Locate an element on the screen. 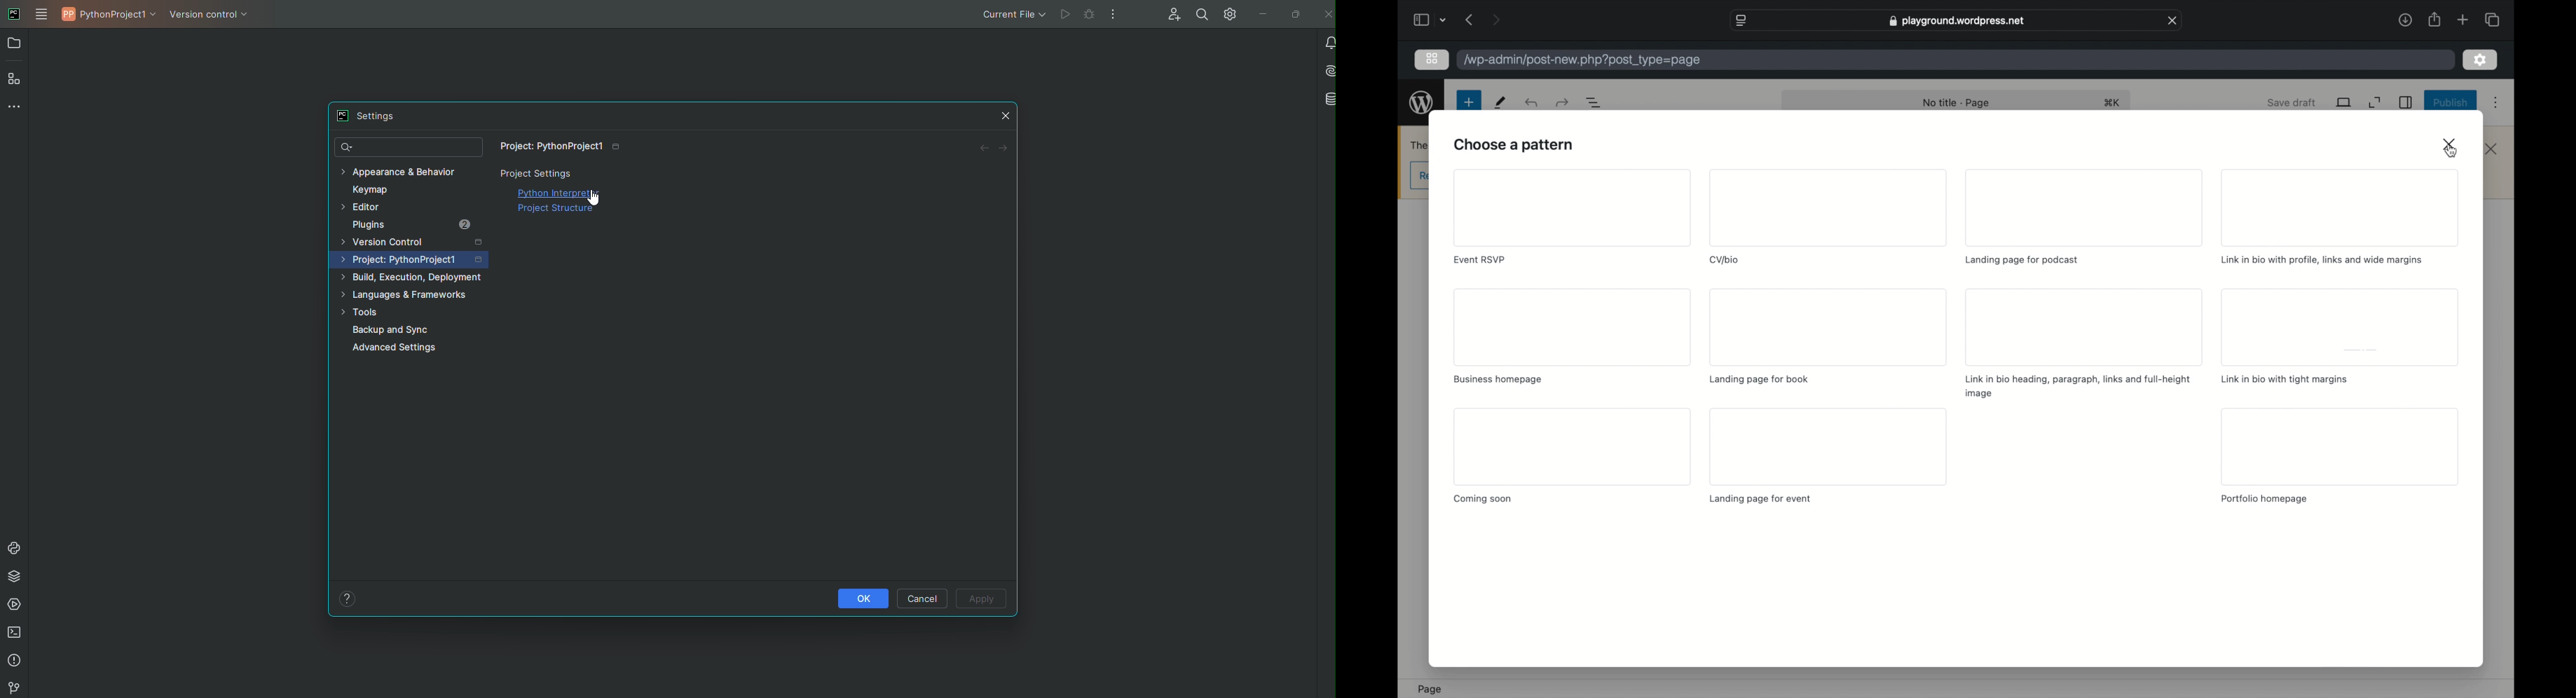 Image resolution: width=2576 pixels, height=700 pixels. landing page for book is located at coordinates (1761, 380).